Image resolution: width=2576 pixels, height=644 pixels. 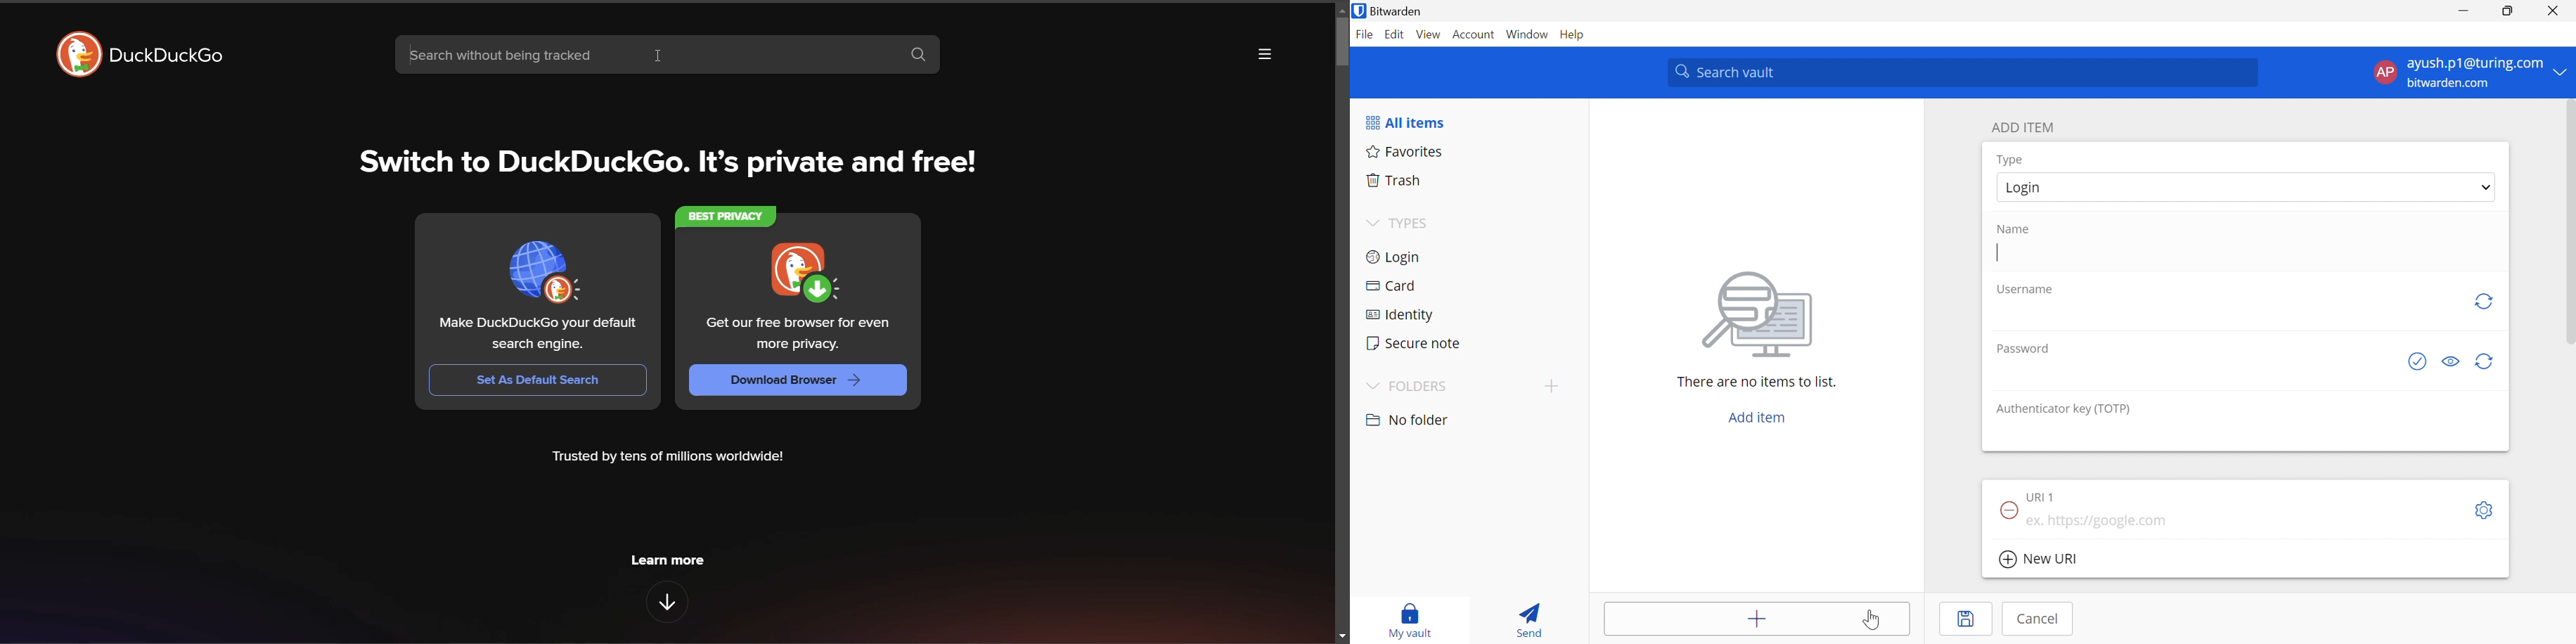 What do you see at coordinates (808, 271) in the screenshot?
I see `duckduckgo download logo` at bounding box center [808, 271].